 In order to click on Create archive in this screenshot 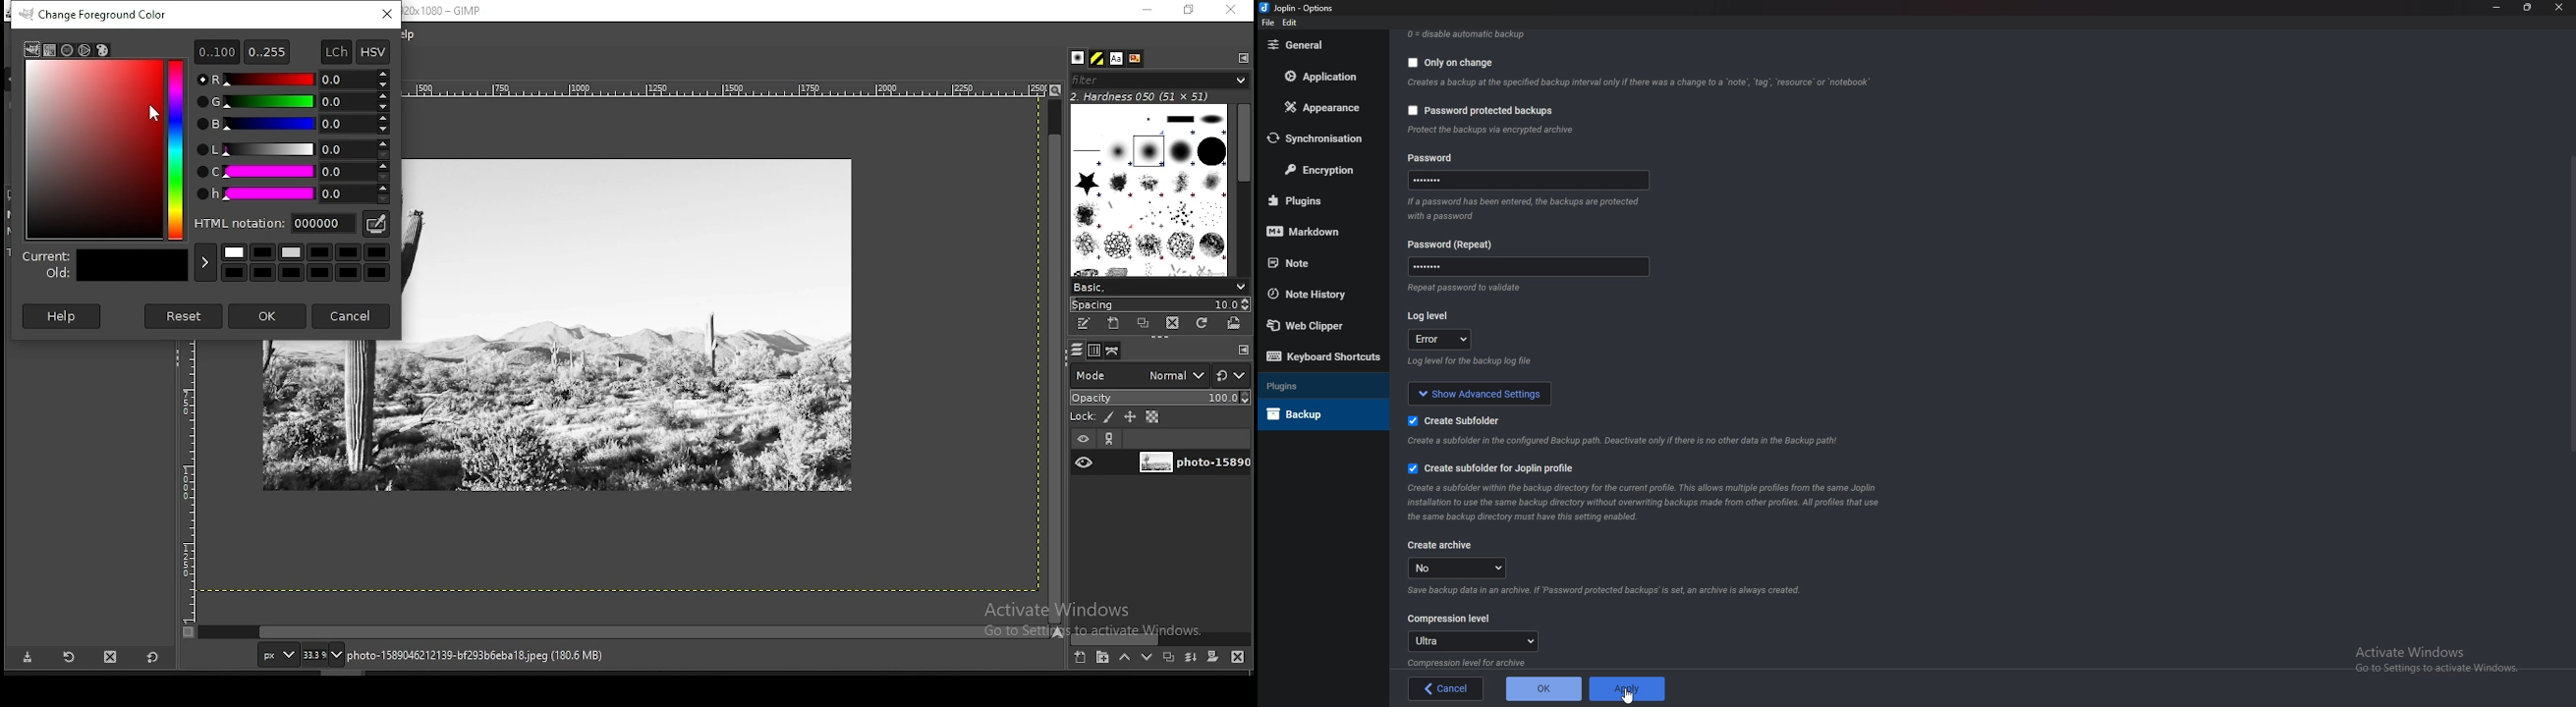, I will do `click(1444, 545)`.